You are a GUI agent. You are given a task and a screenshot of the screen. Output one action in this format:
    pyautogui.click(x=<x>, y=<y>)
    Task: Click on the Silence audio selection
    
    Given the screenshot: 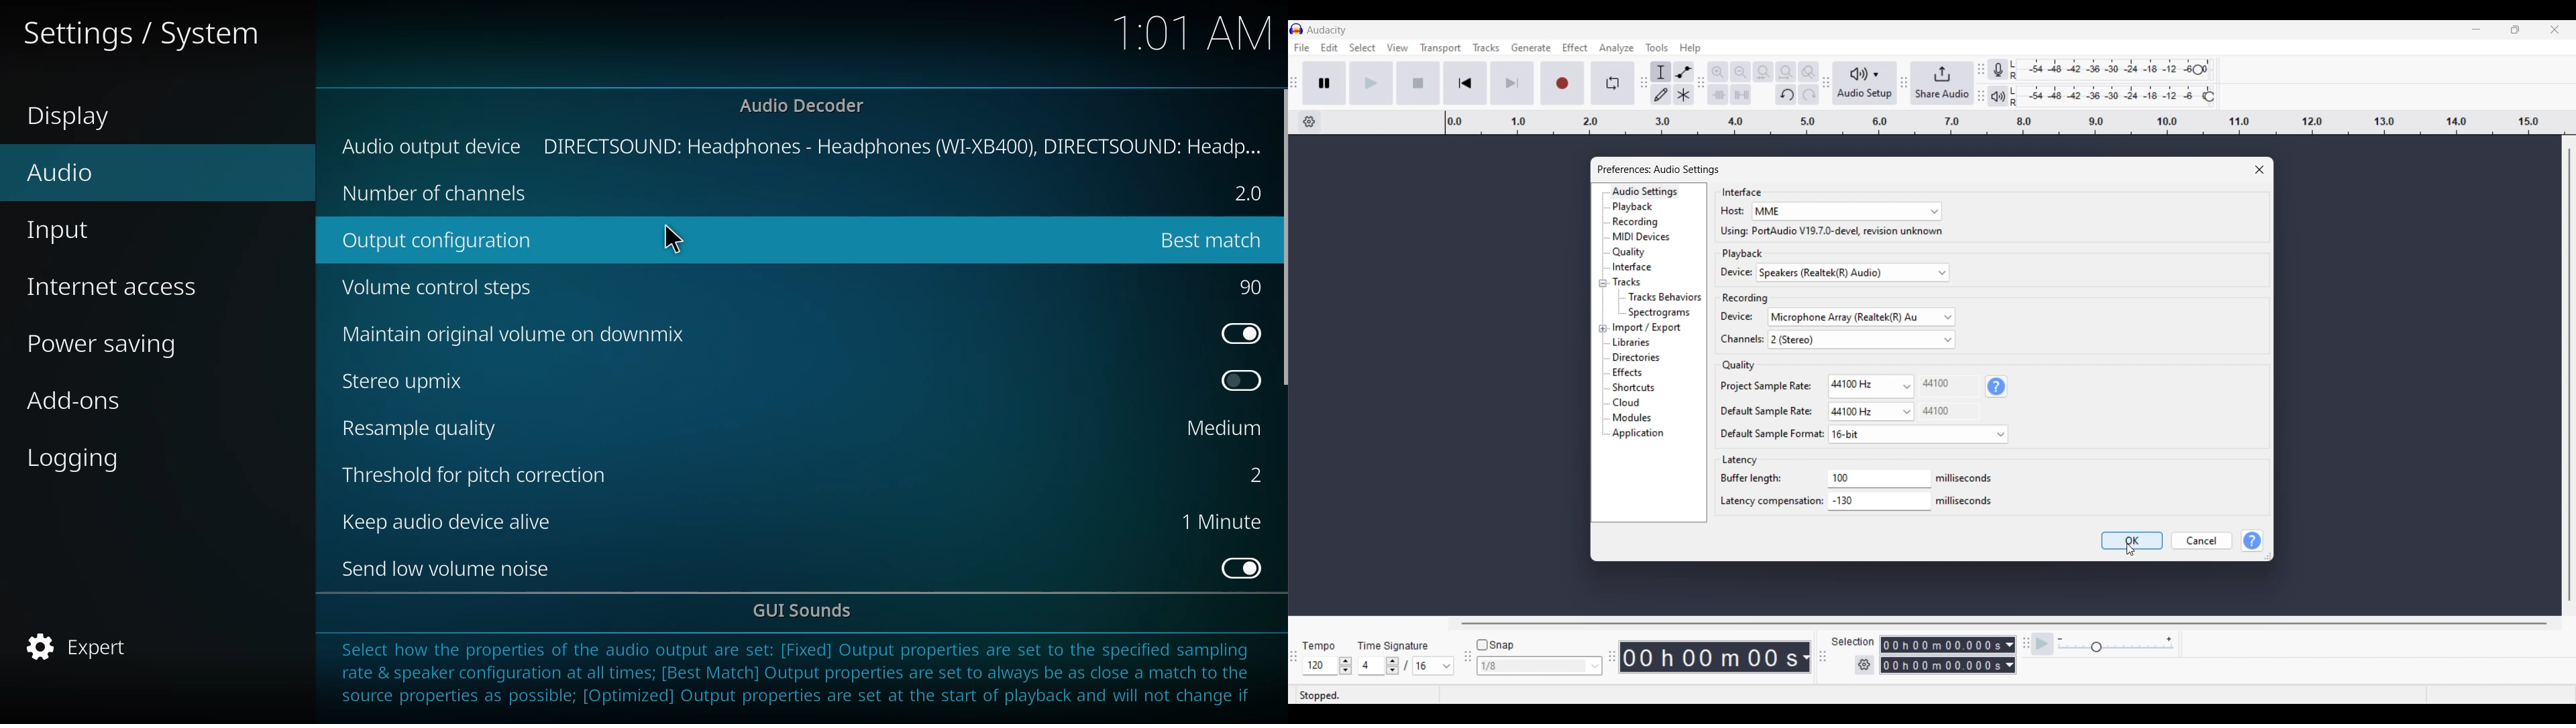 What is the action you would take?
    pyautogui.click(x=1741, y=95)
    